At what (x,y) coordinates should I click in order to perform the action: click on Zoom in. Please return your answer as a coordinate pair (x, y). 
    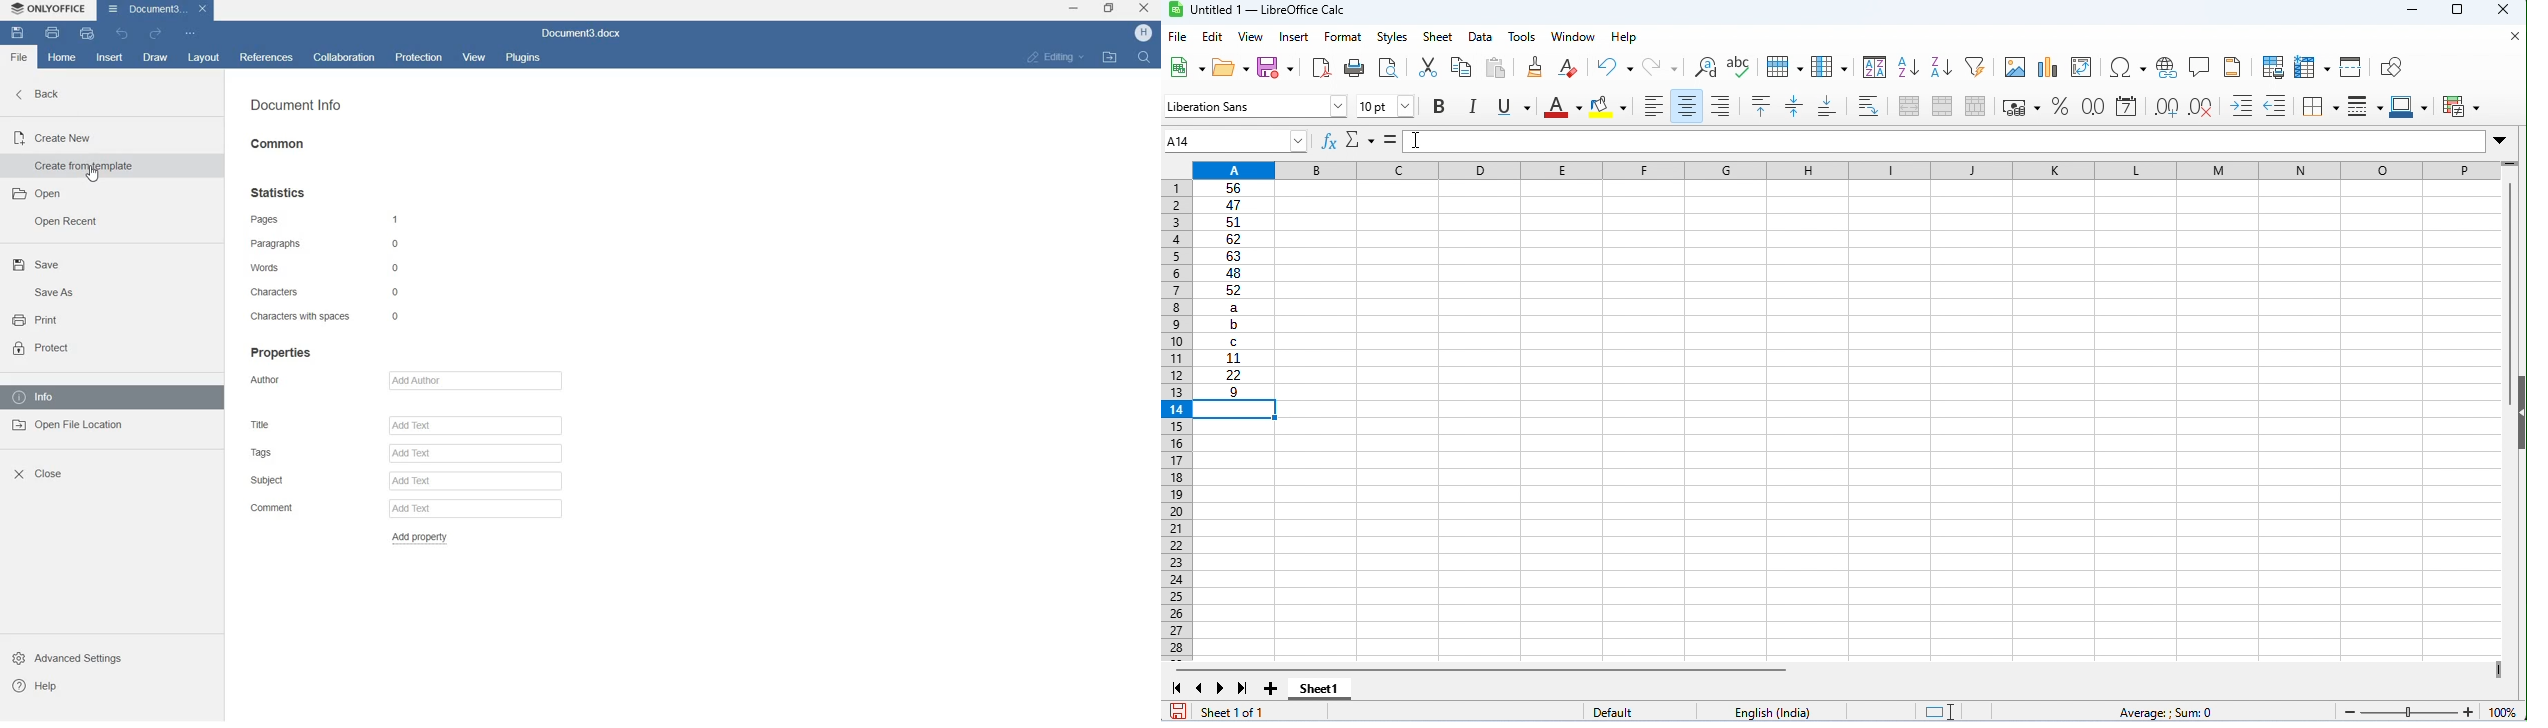
    Looking at the image, I should click on (2468, 712).